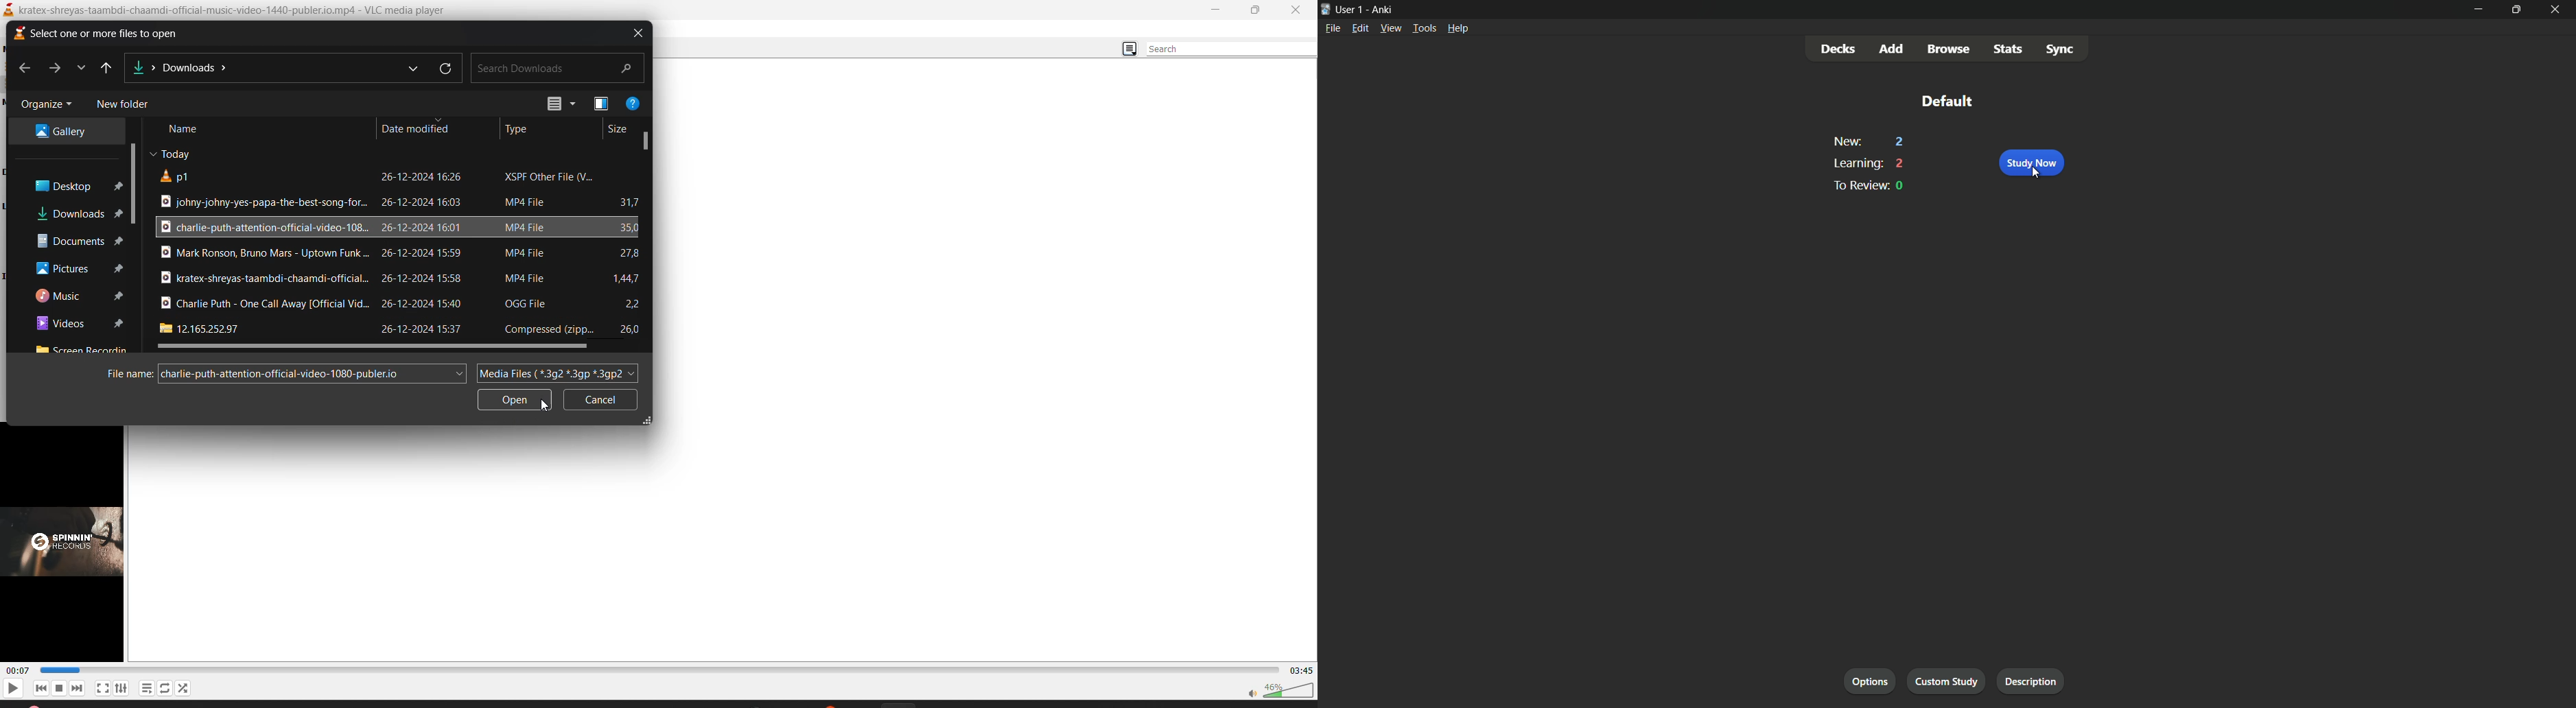  What do you see at coordinates (1260, 11) in the screenshot?
I see `maximize` at bounding box center [1260, 11].